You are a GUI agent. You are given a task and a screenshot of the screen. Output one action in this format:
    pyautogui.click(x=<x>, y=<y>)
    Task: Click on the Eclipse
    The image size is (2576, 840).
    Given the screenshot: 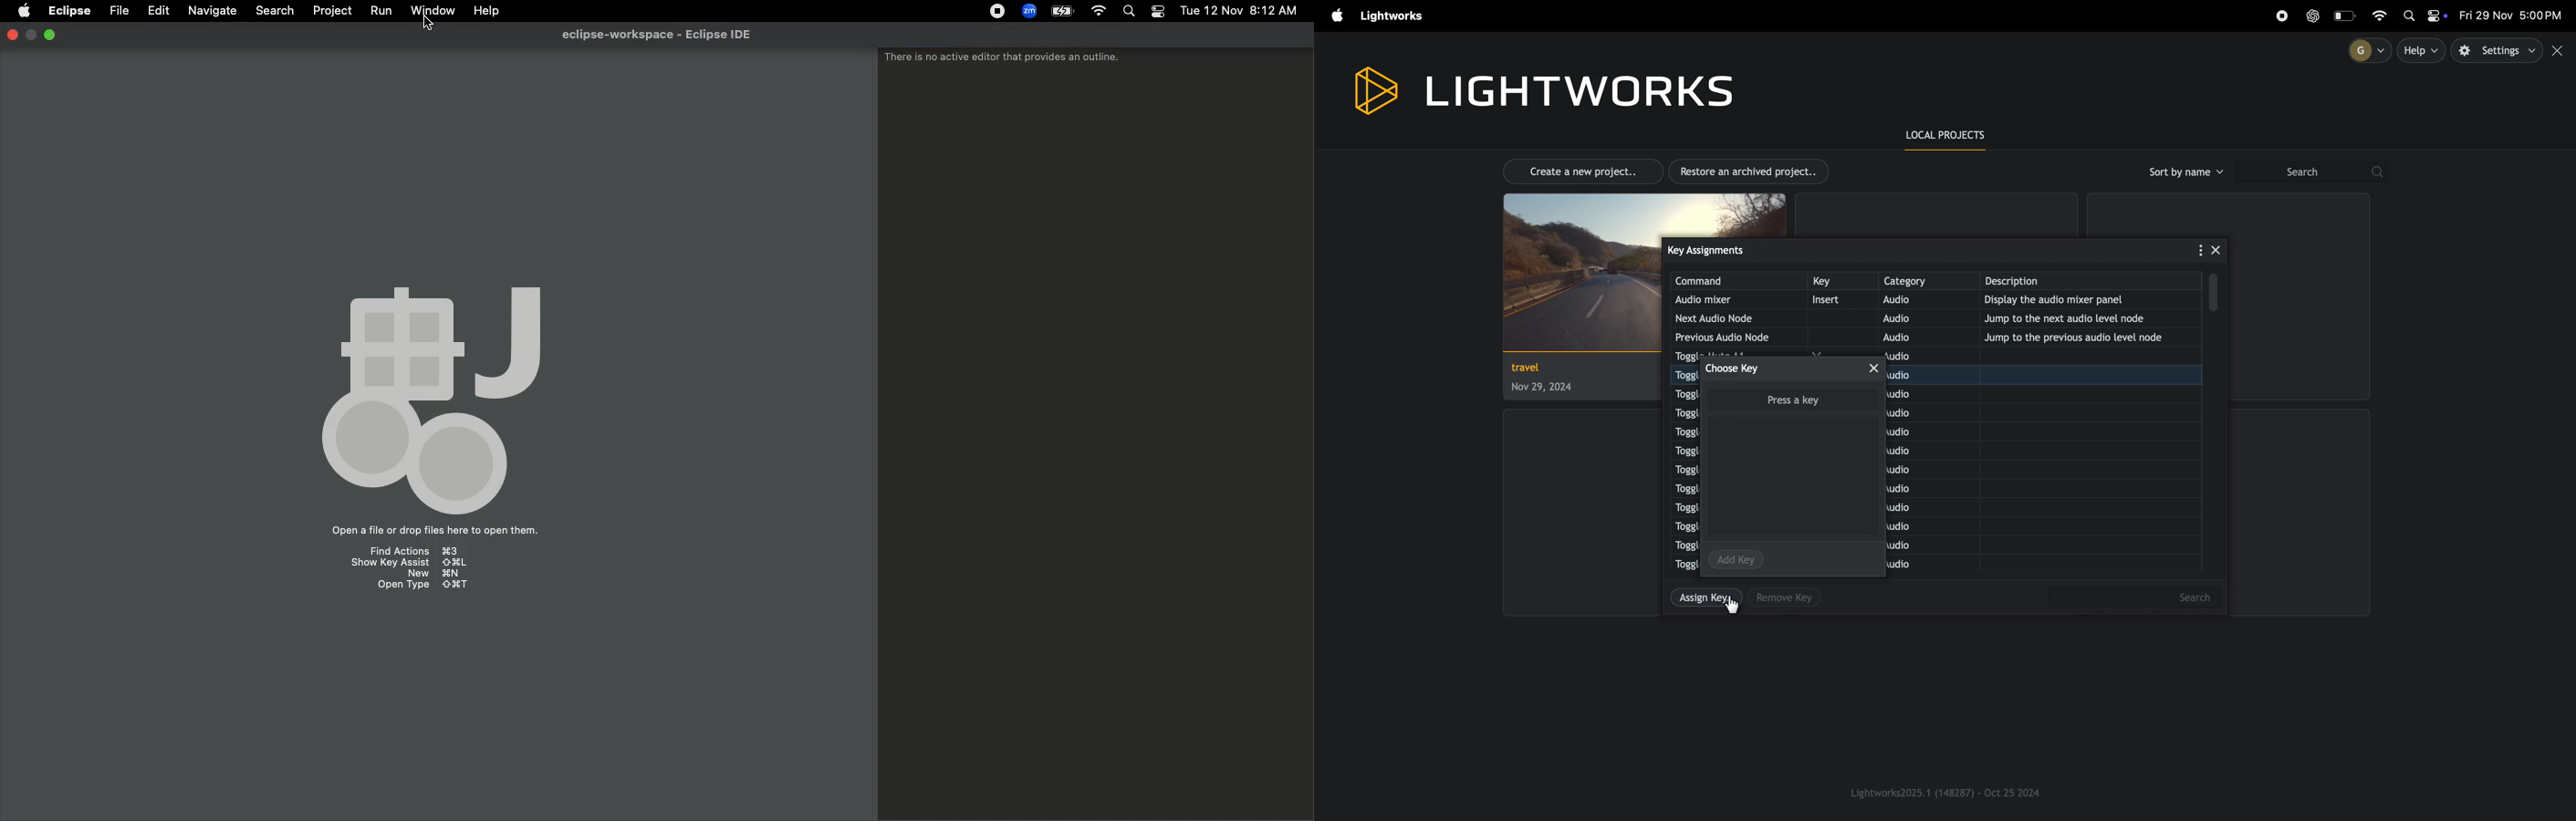 What is the action you would take?
    pyautogui.click(x=69, y=12)
    